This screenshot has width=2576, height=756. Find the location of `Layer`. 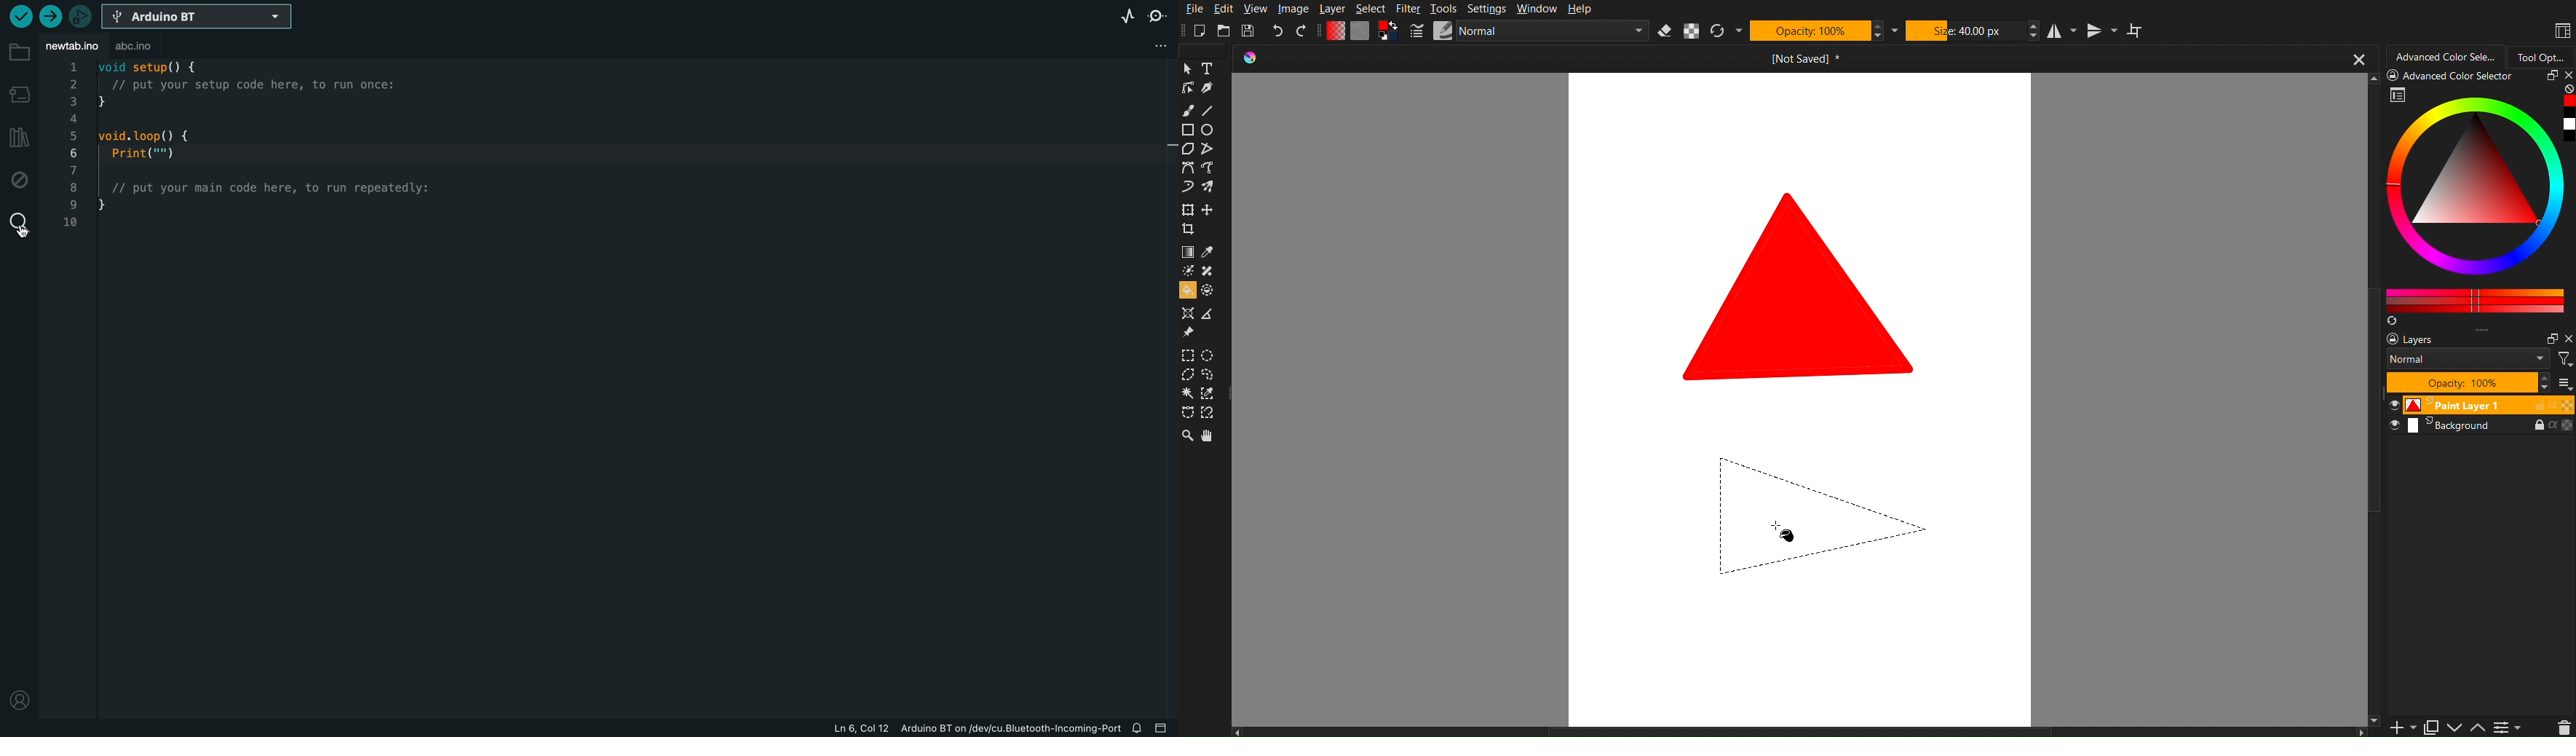

Layer is located at coordinates (1336, 9).